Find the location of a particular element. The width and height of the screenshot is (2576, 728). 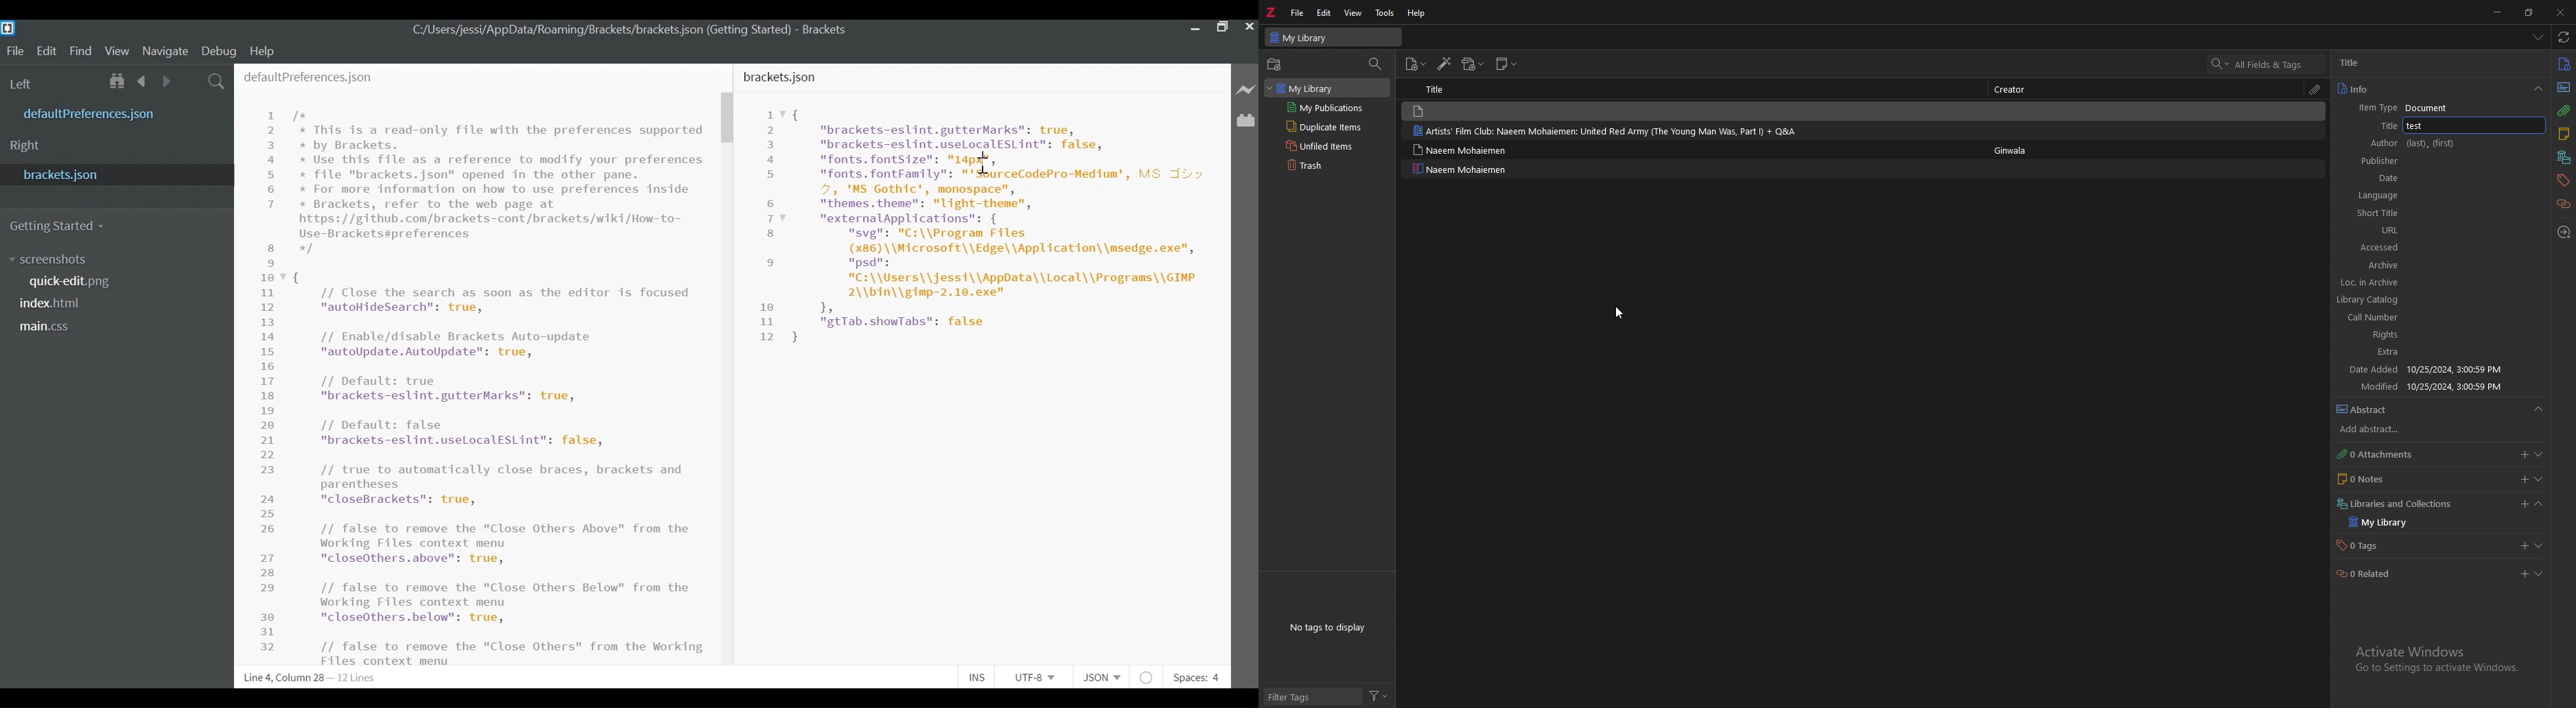

trash is located at coordinates (1323, 166).